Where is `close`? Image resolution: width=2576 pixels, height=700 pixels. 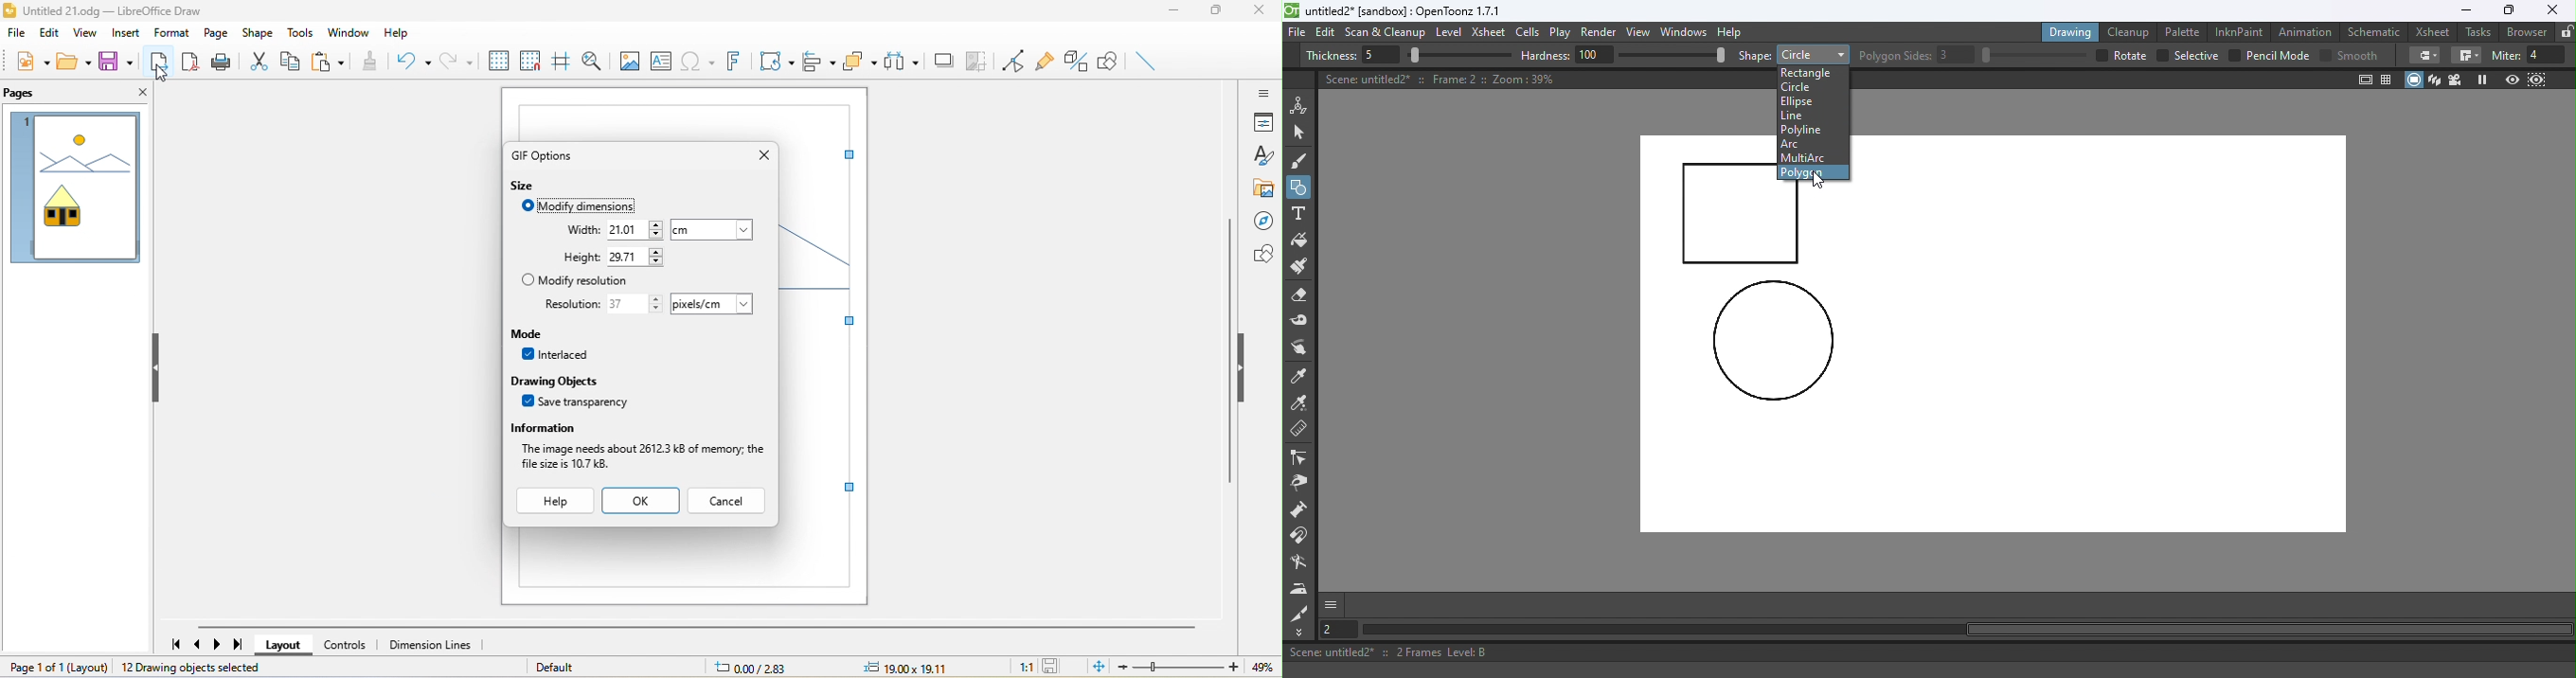
close is located at coordinates (136, 96).